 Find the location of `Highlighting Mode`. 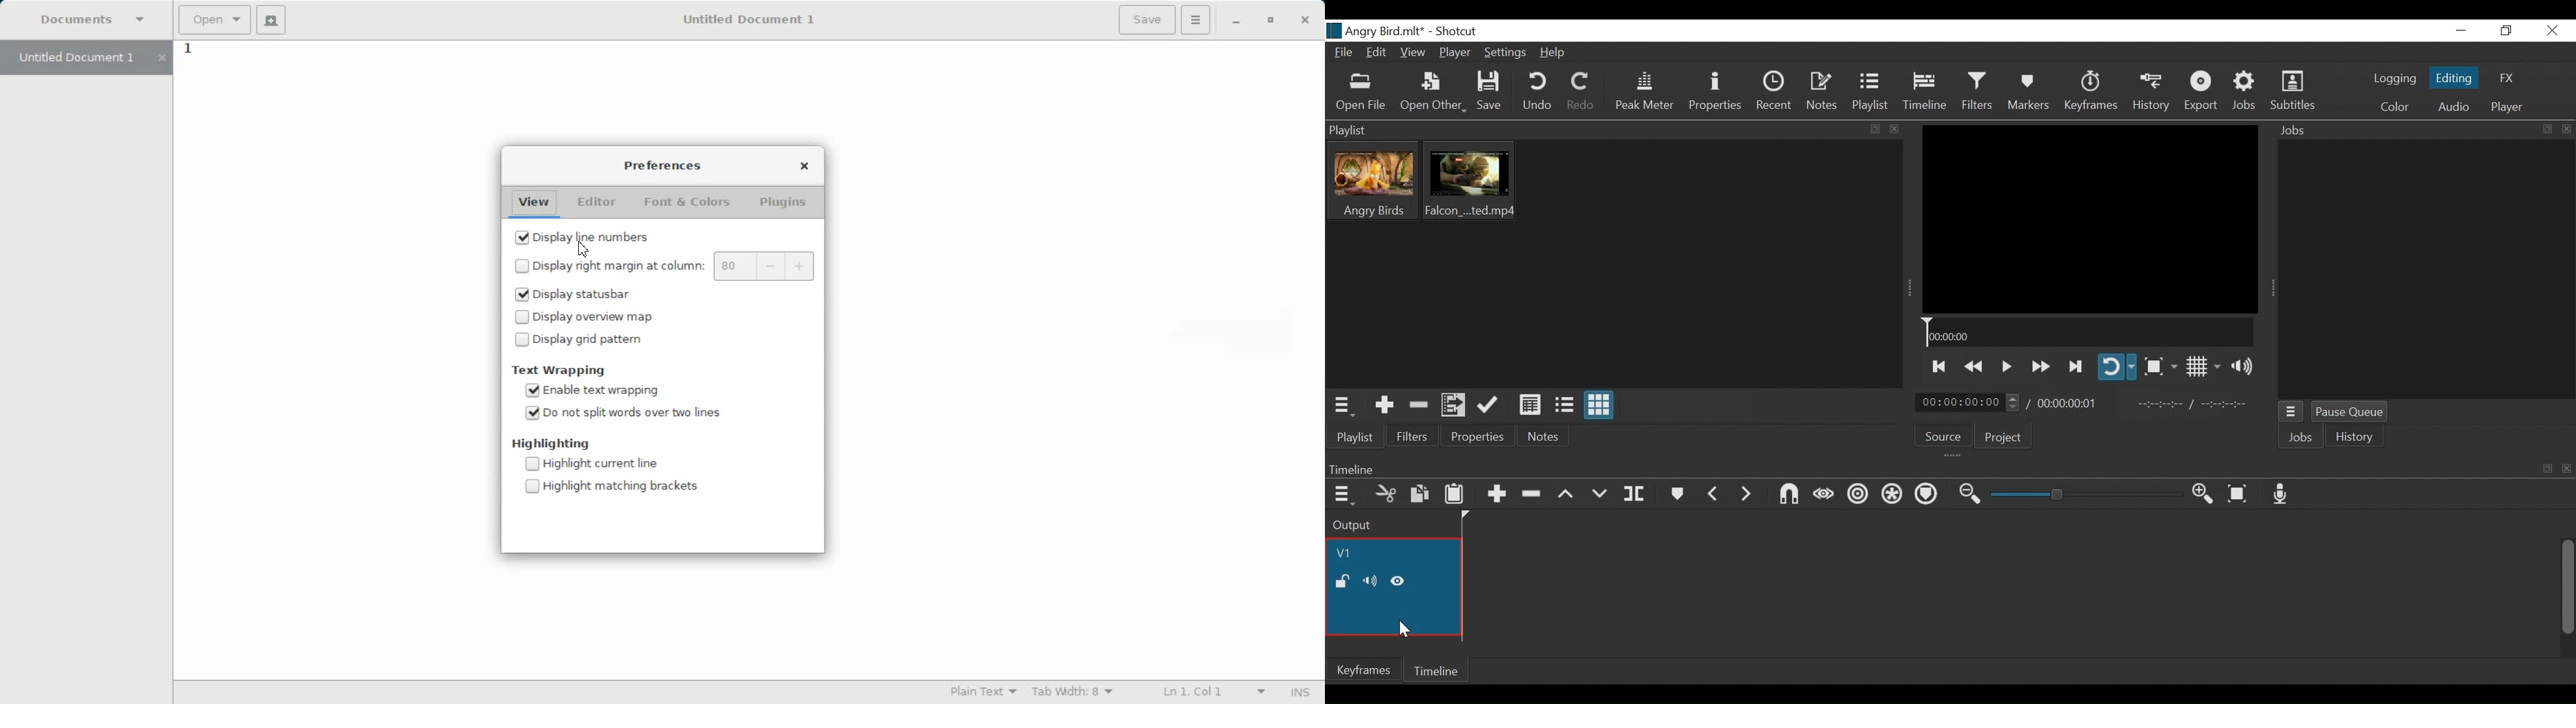

Highlighting Mode is located at coordinates (984, 691).